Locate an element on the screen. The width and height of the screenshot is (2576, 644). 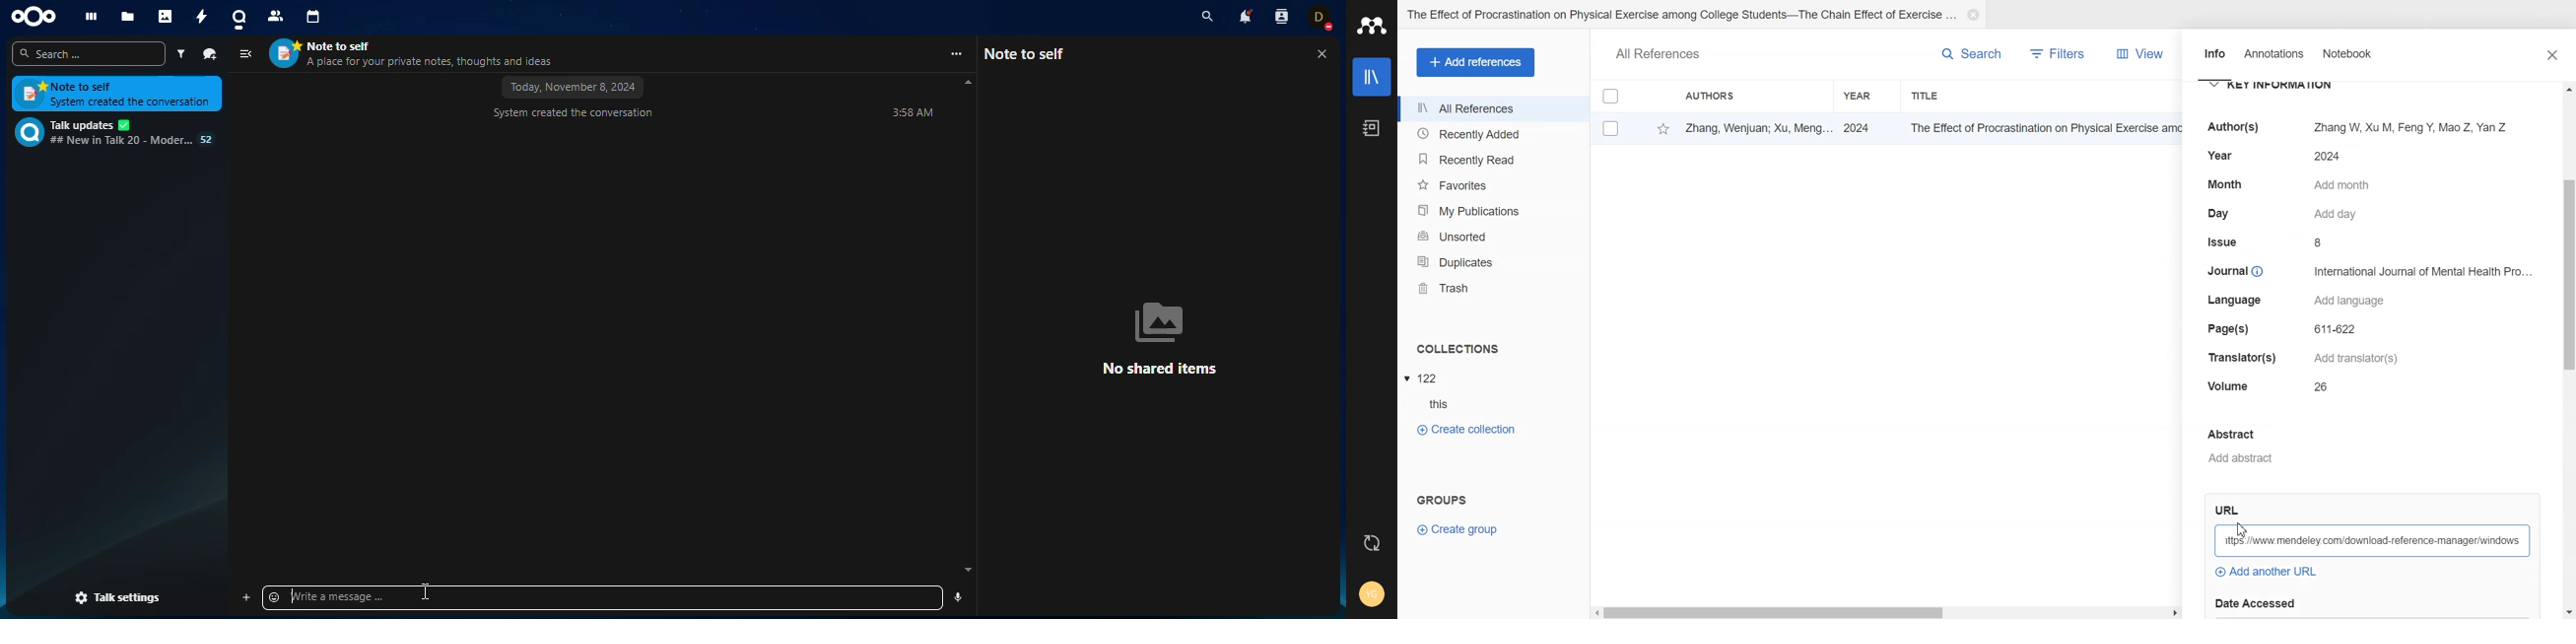
account is located at coordinates (1324, 20).